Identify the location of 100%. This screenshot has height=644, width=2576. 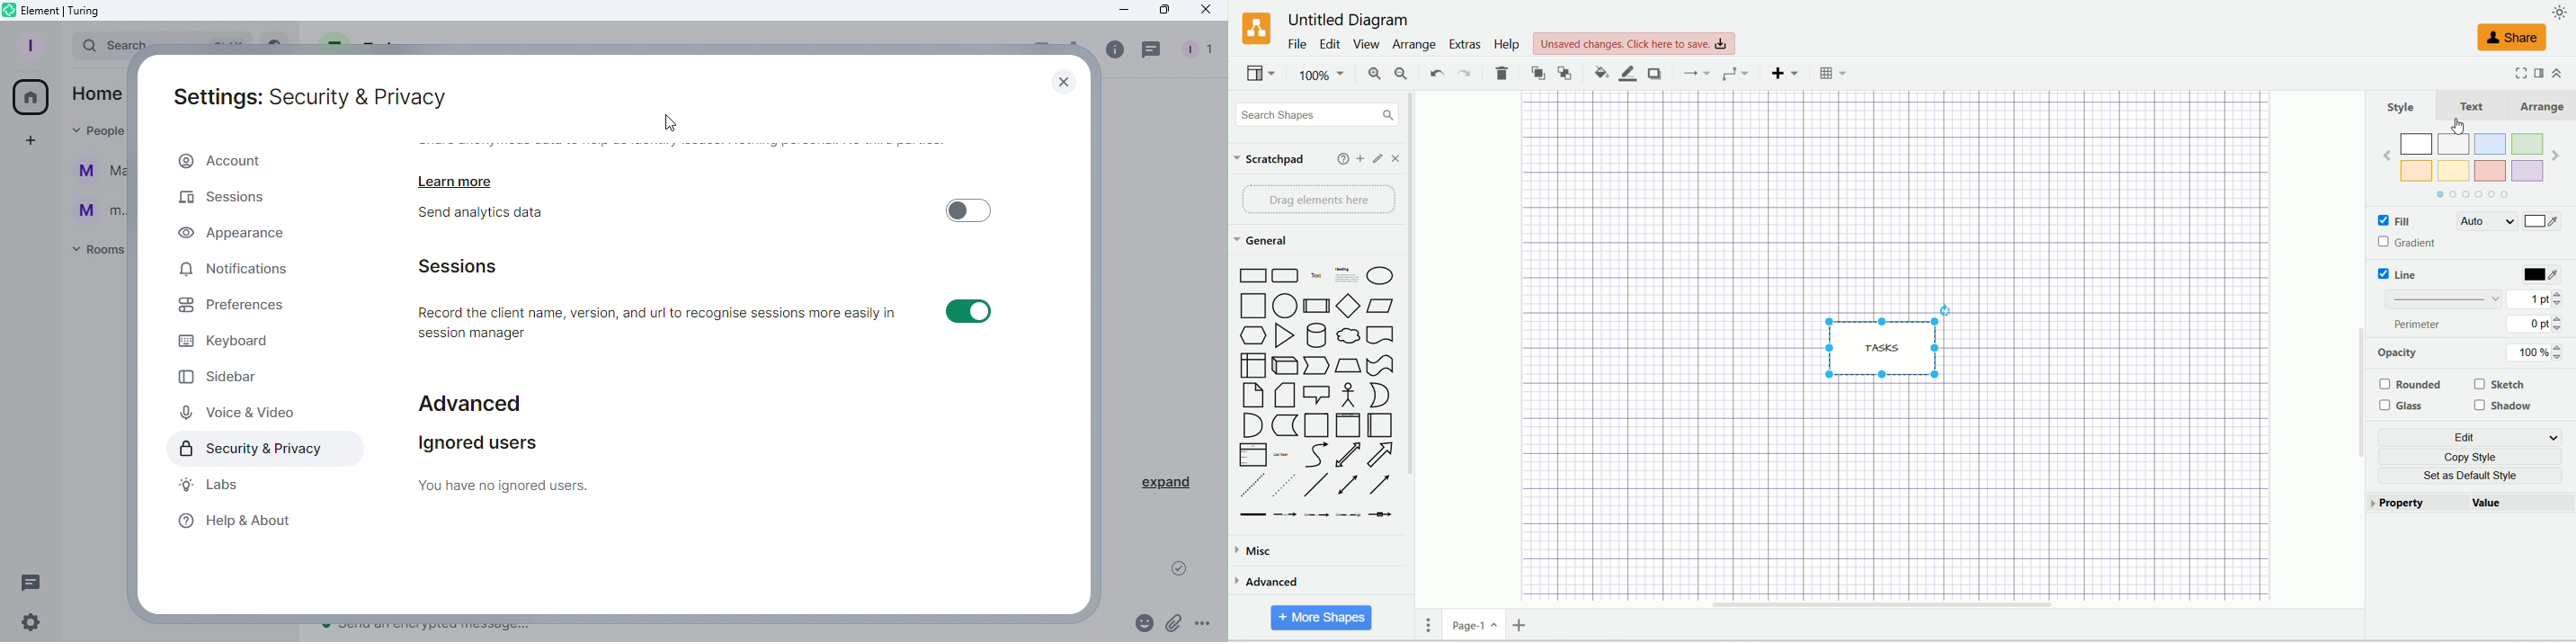
(1320, 75).